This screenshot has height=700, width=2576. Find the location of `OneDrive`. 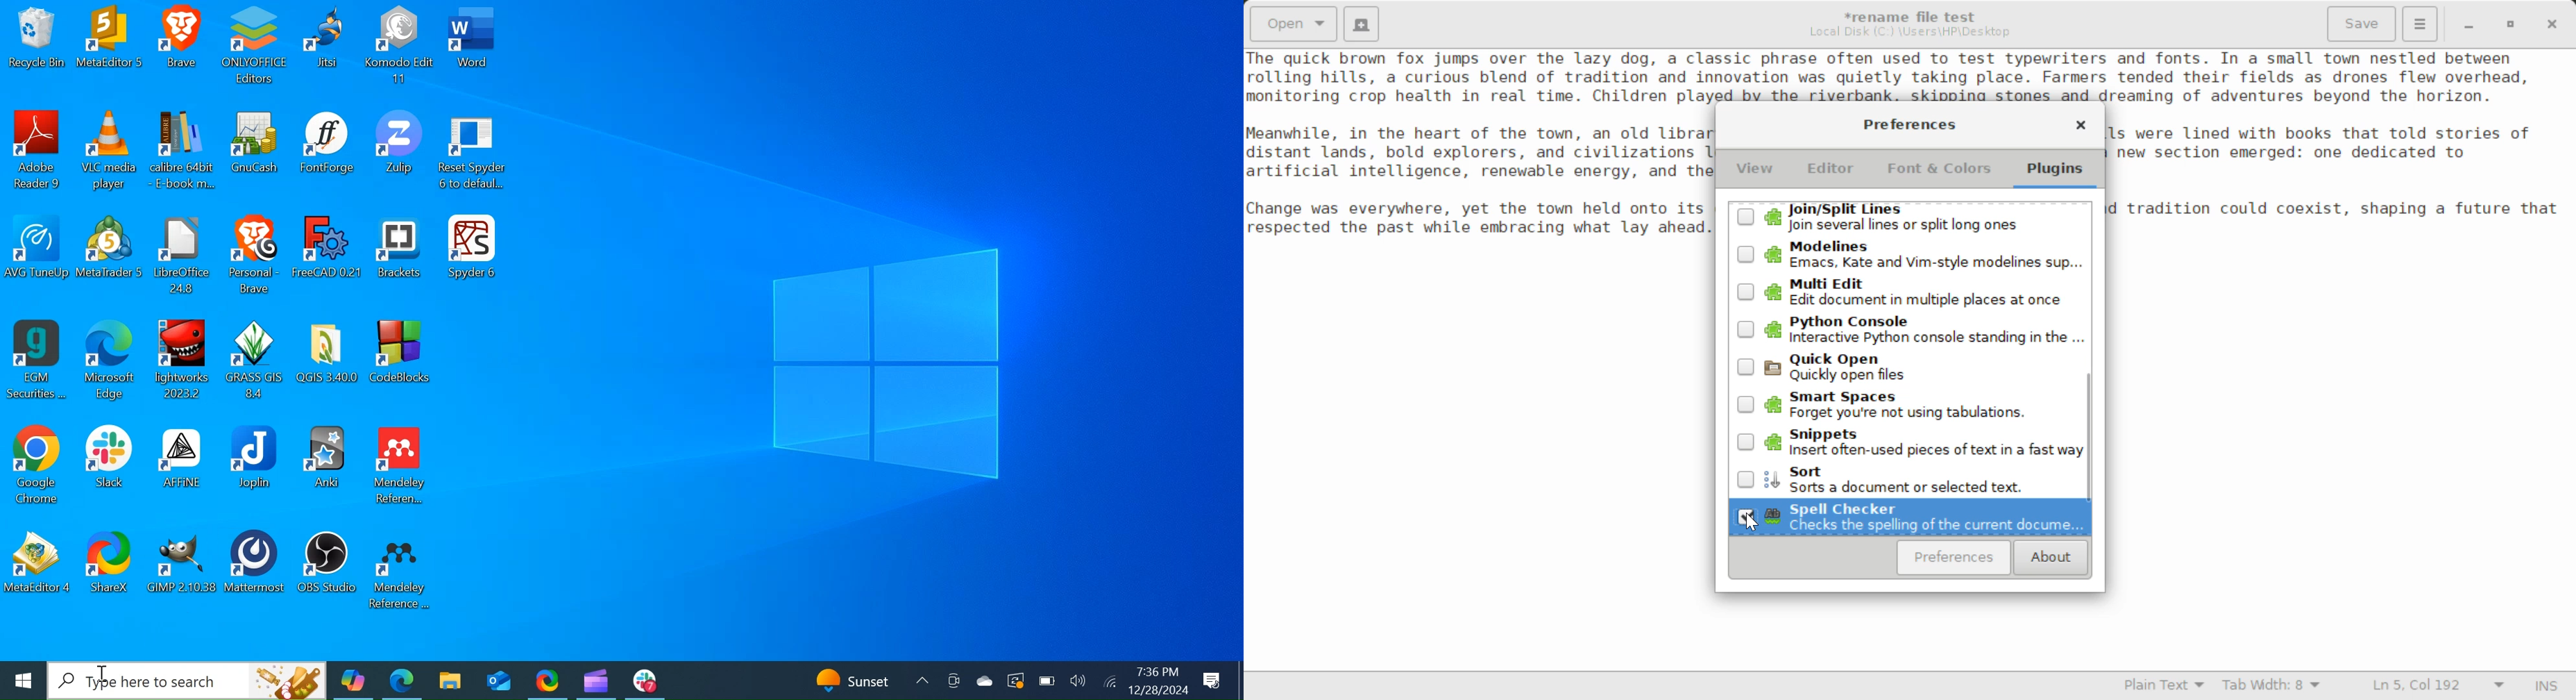

OneDrive is located at coordinates (984, 681).